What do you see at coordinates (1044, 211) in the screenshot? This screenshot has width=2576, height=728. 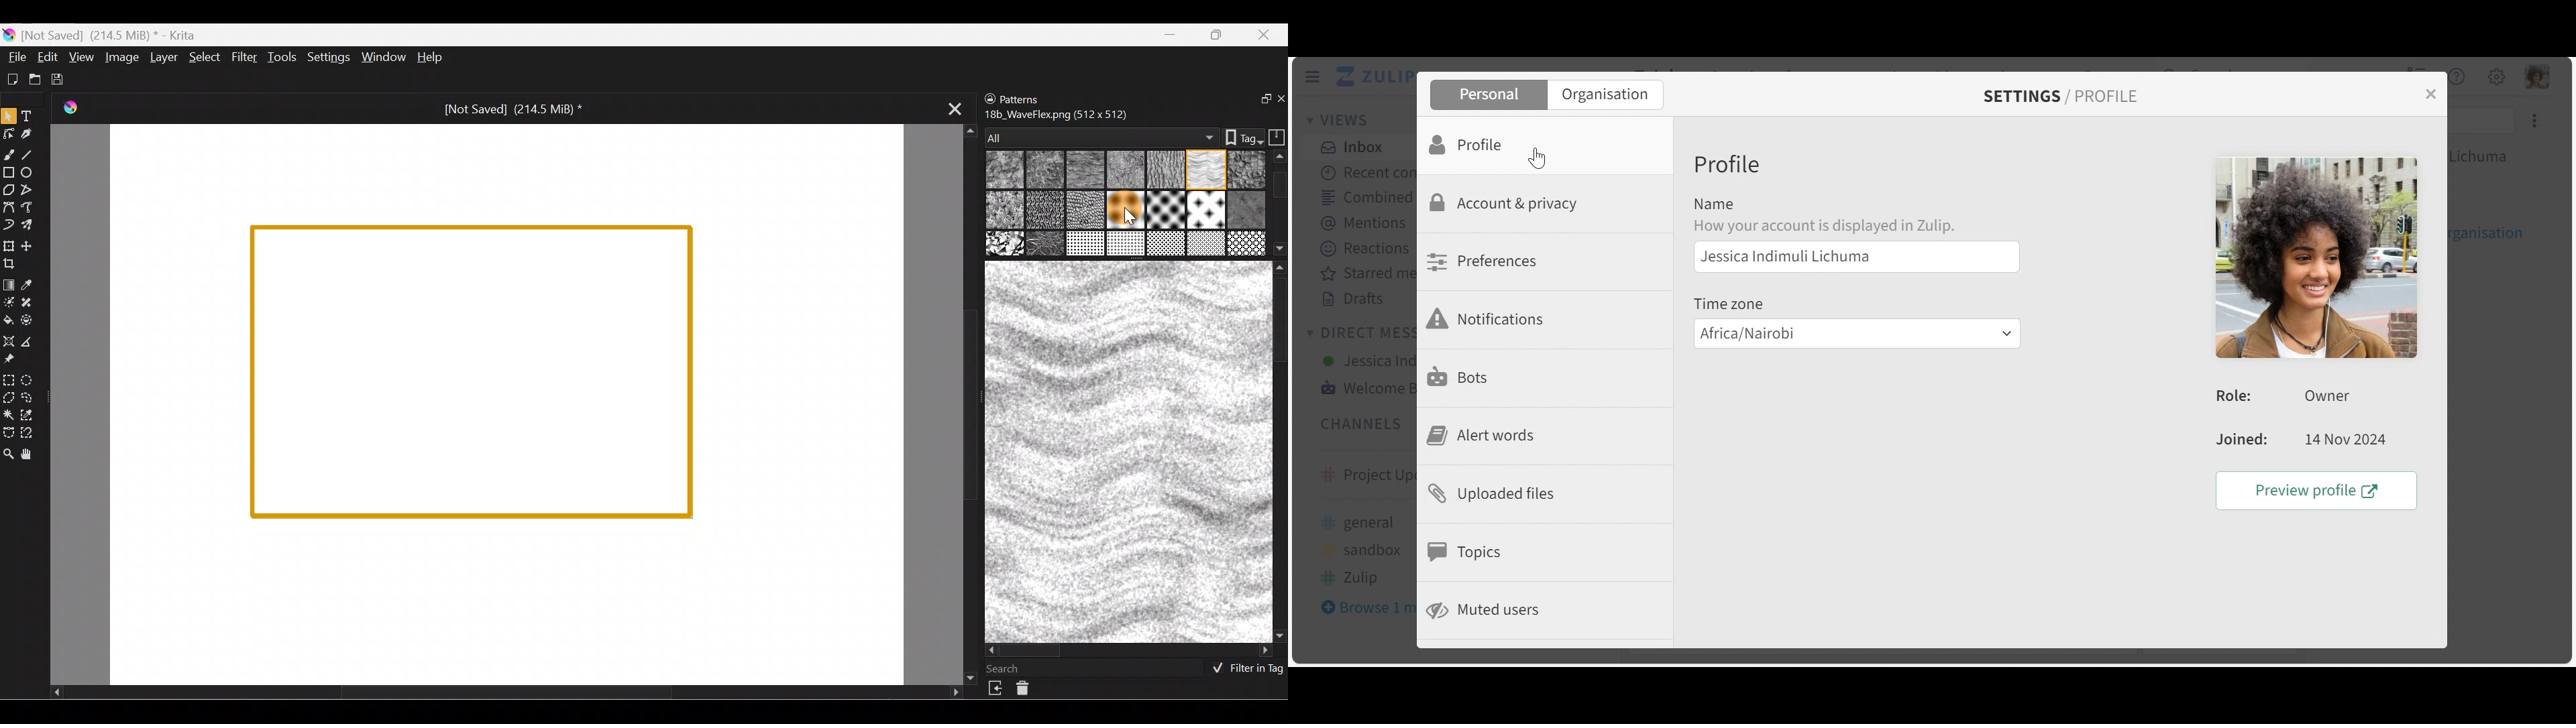 I see `09 drawed_crosshatched.png` at bounding box center [1044, 211].